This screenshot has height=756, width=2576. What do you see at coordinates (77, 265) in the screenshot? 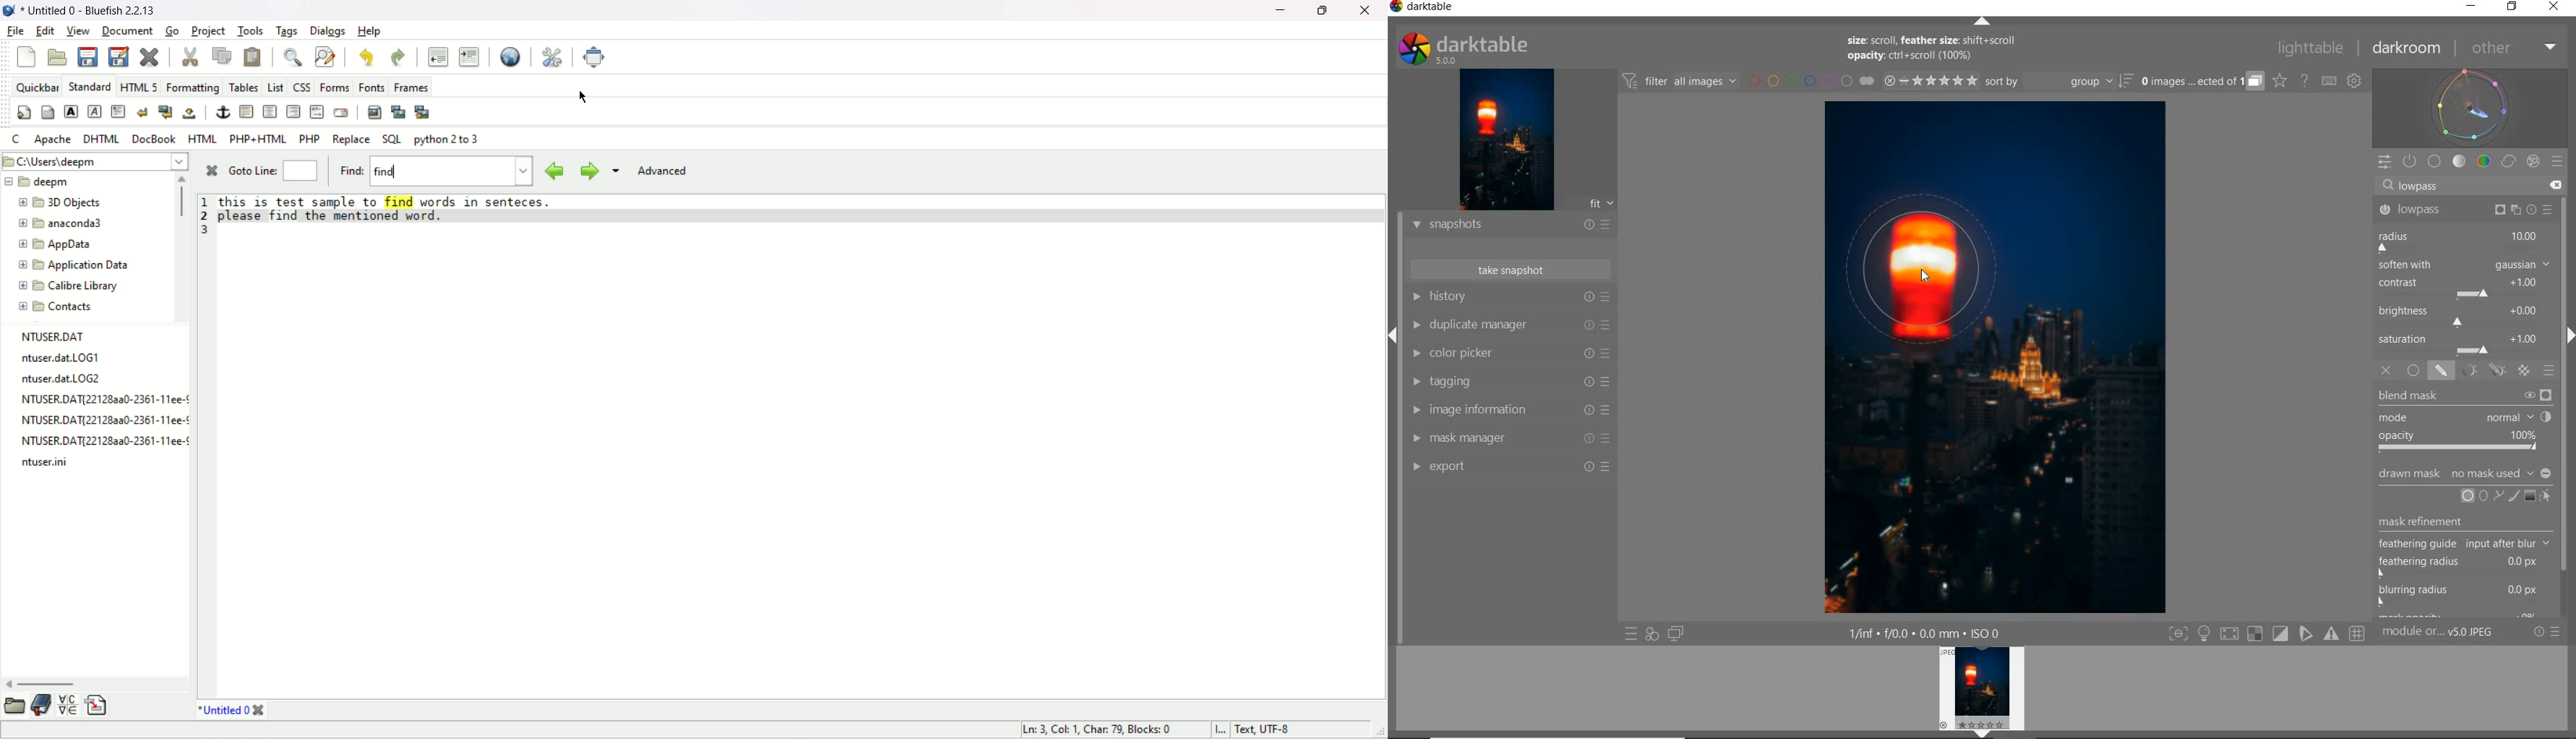
I see `application data` at bounding box center [77, 265].